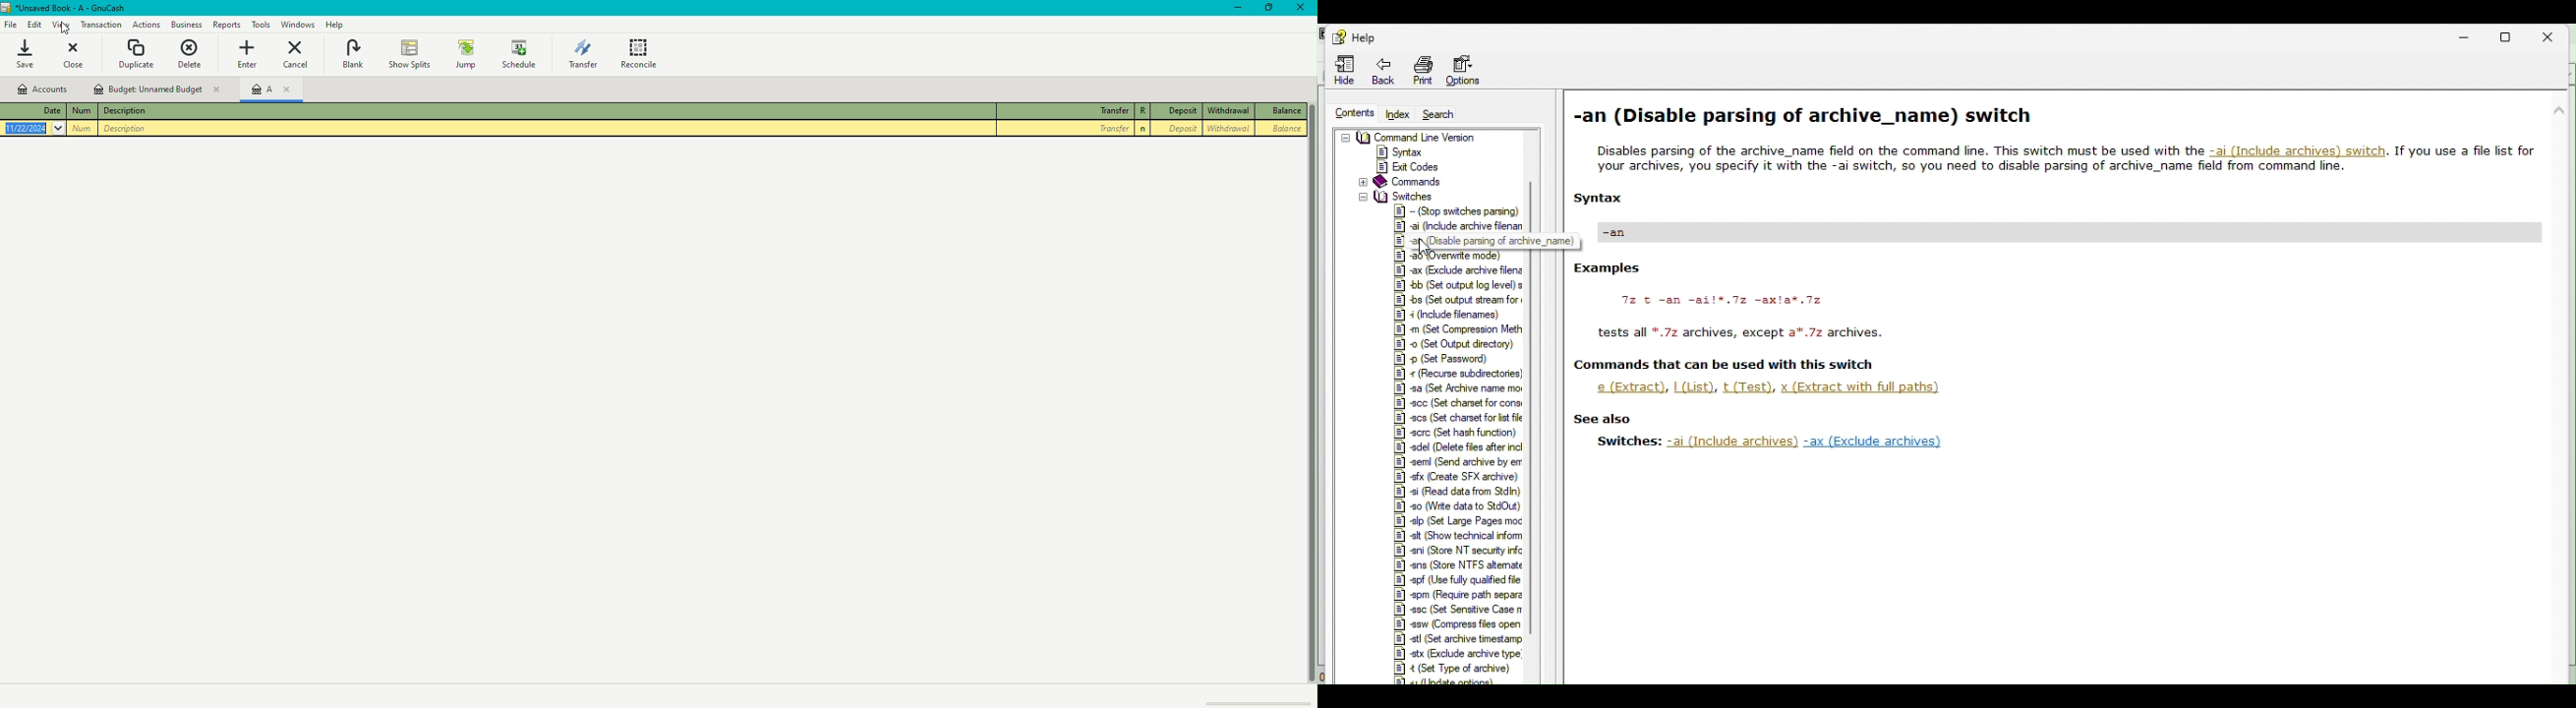 The height and width of the screenshot is (728, 2576). Describe the element at coordinates (157, 88) in the screenshot. I see `Unnamed Budget` at that location.